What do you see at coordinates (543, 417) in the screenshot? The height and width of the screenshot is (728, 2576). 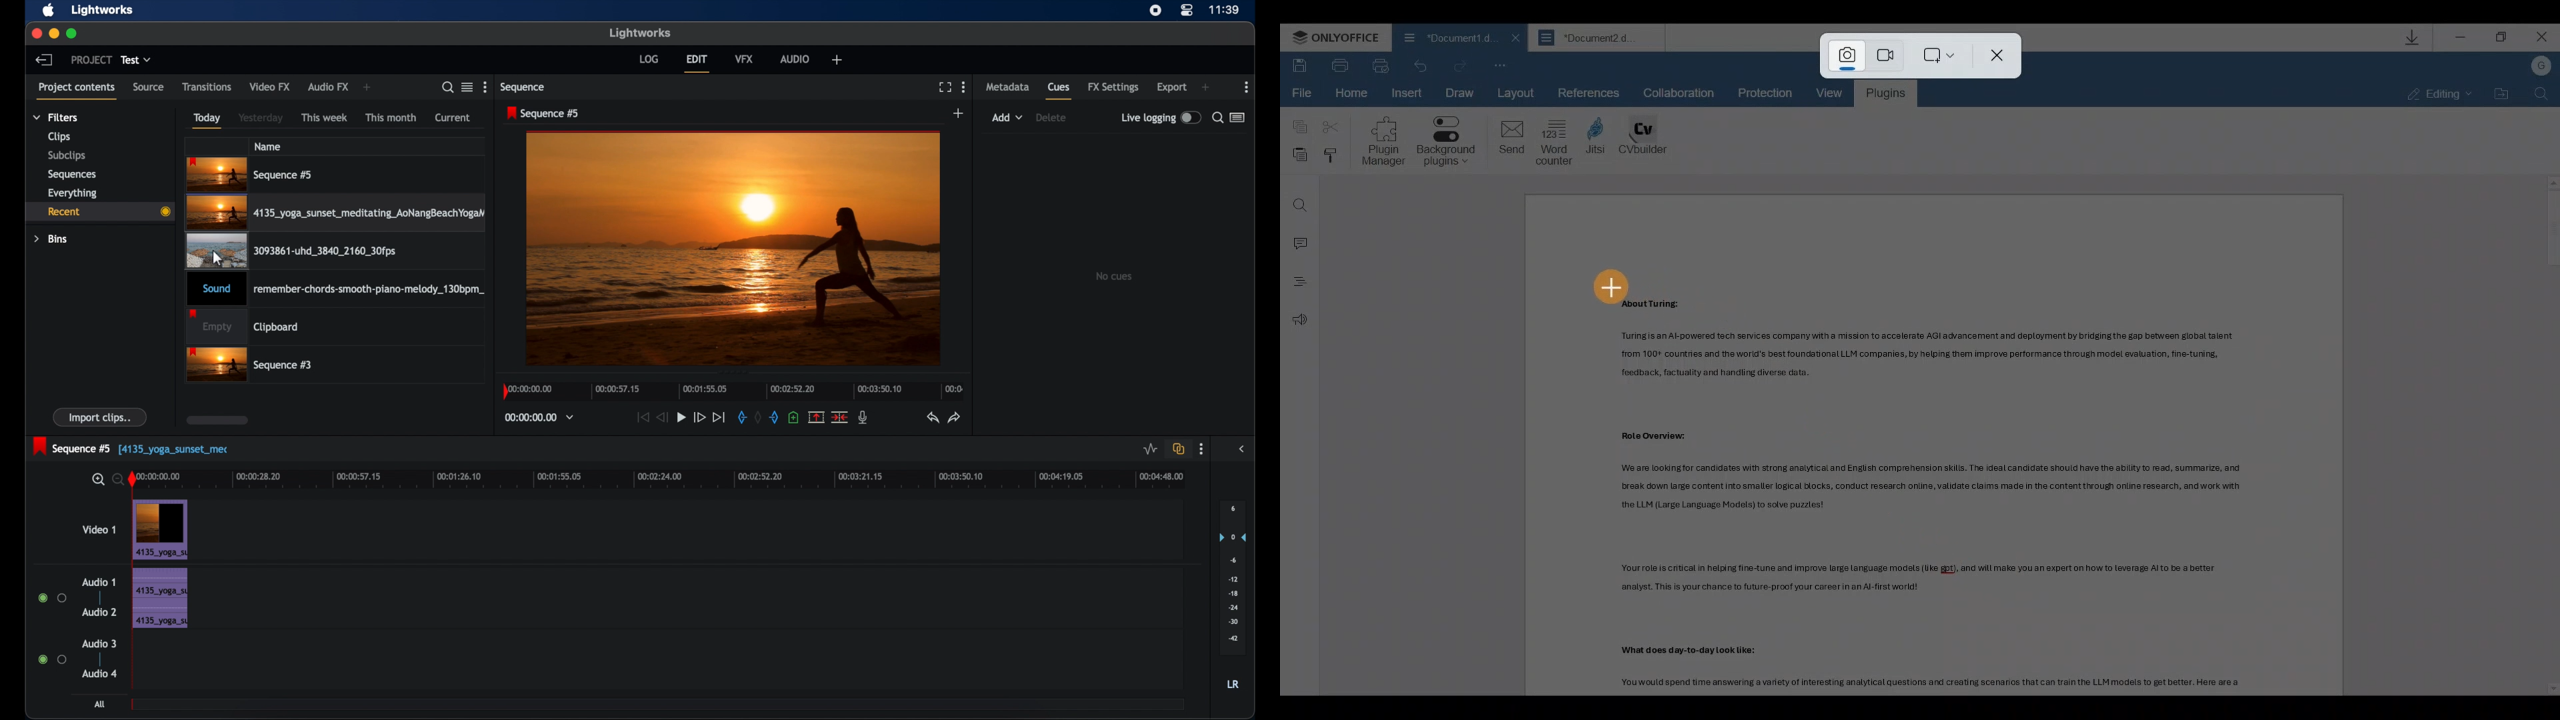 I see `timecodes and reels` at bounding box center [543, 417].